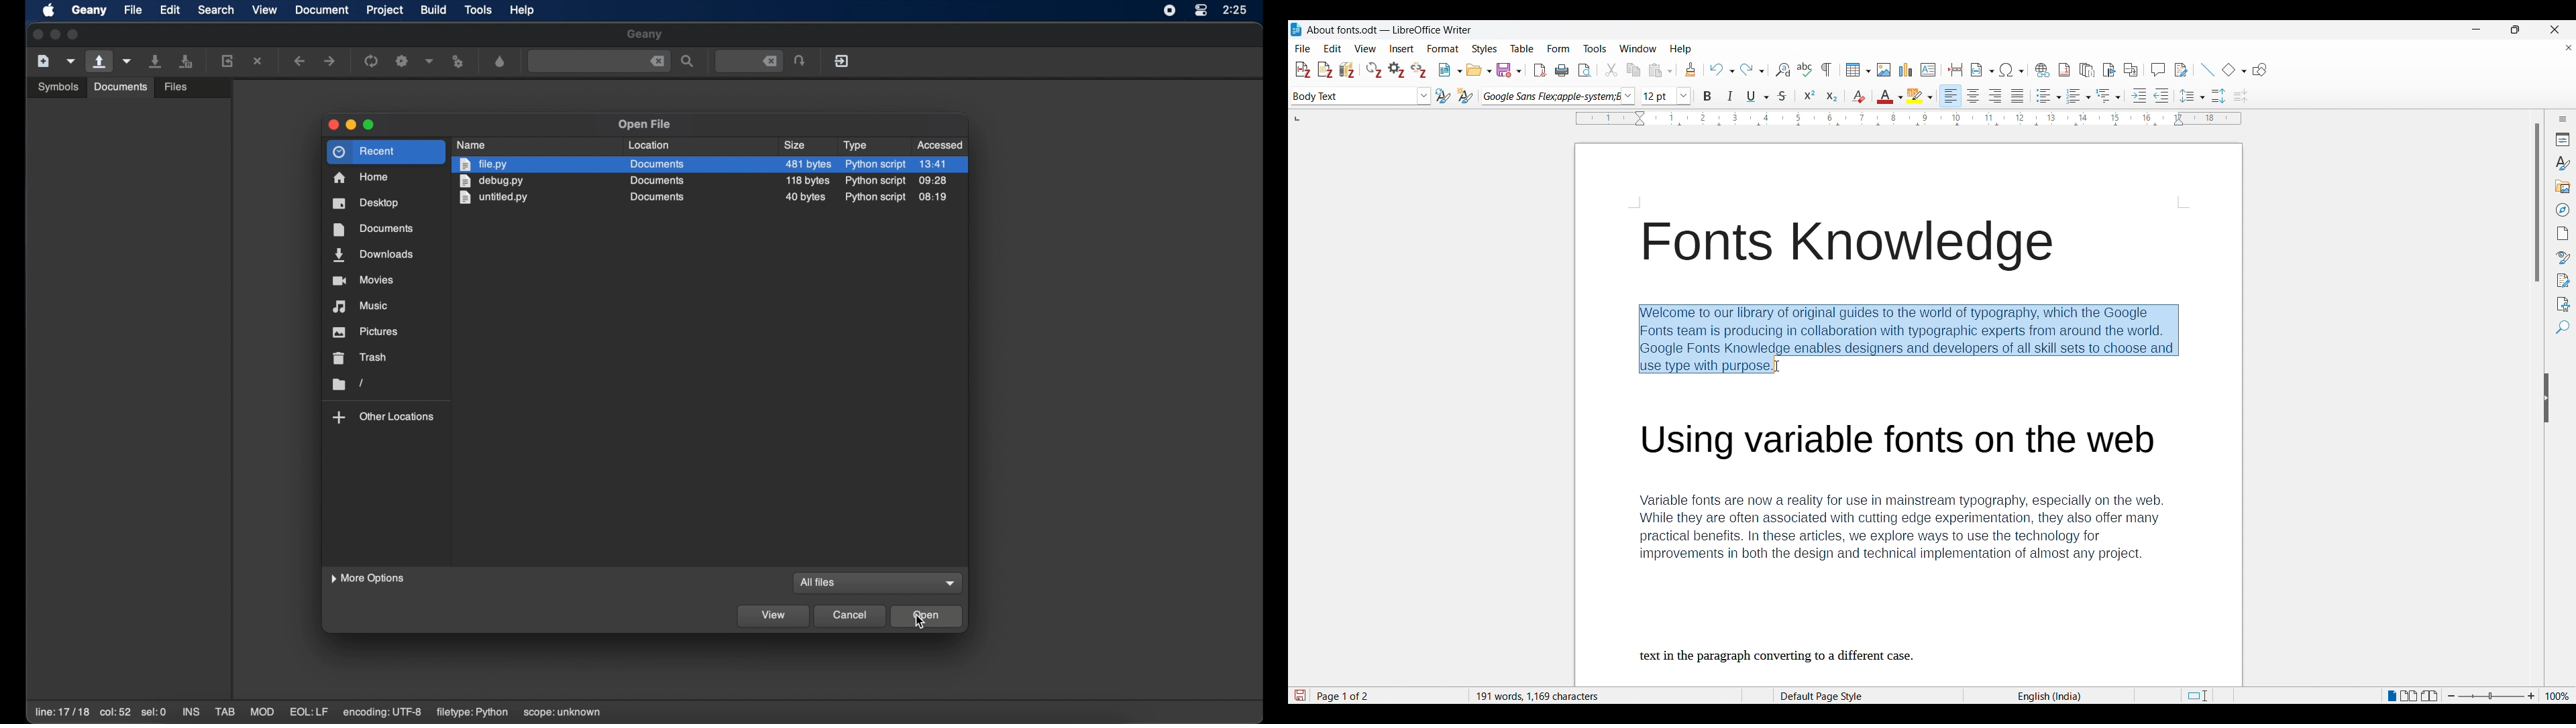 This screenshot has width=2576, height=728. I want to click on Font size, so click(1666, 96).